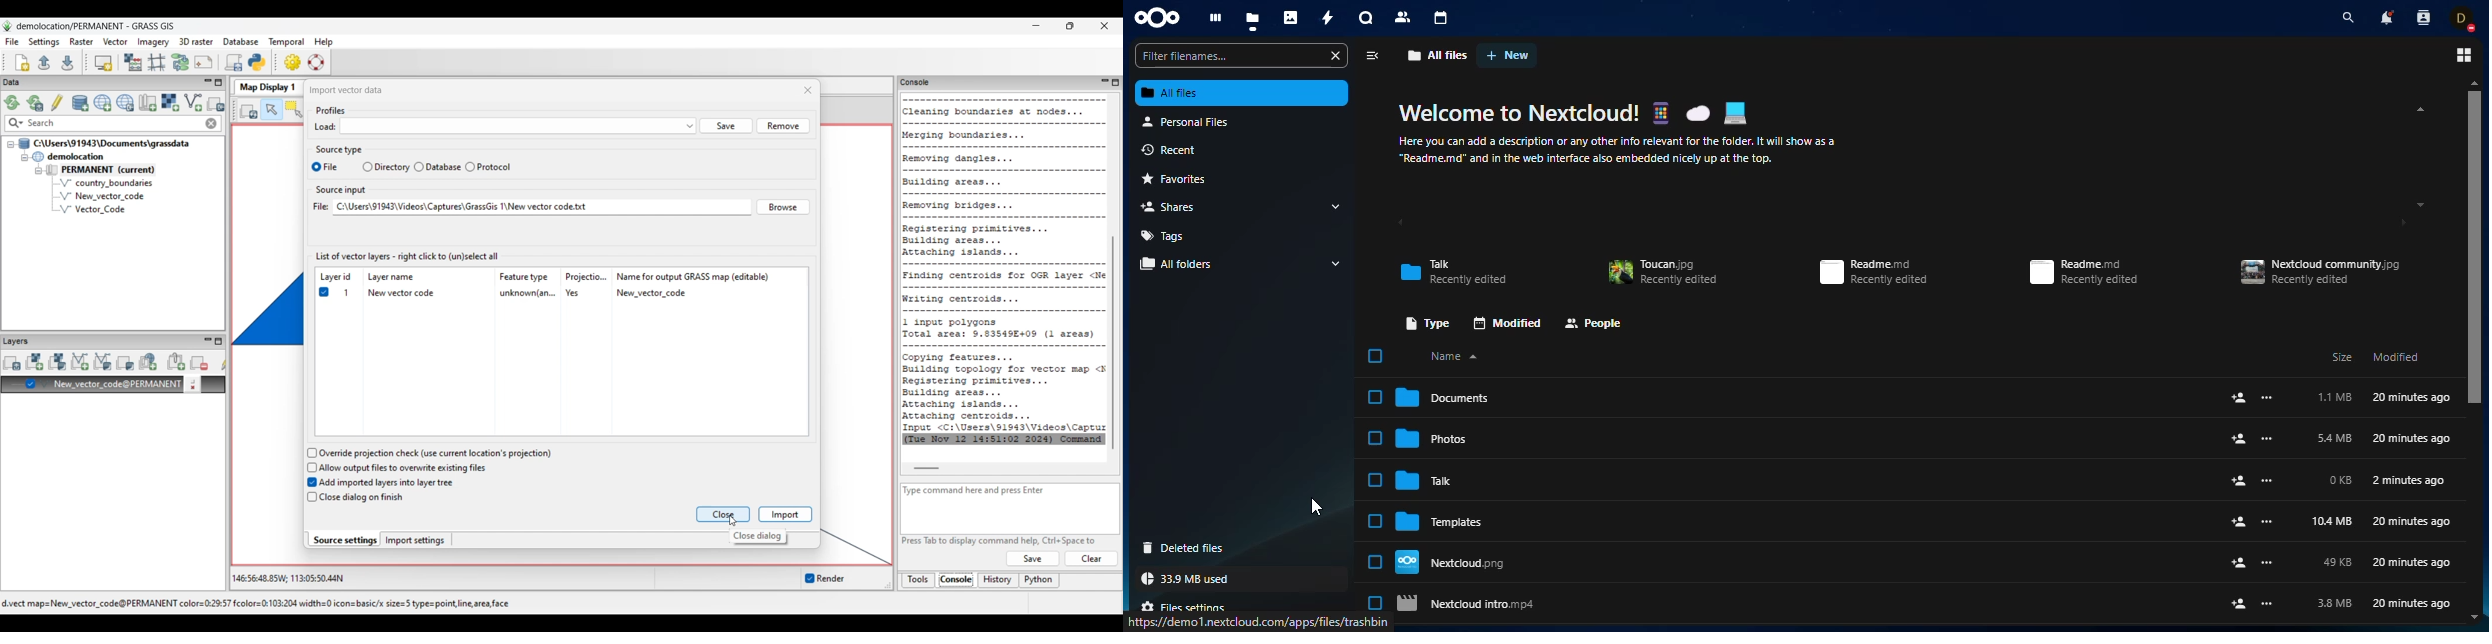 The image size is (2492, 644). What do you see at coordinates (1372, 357) in the screenshot?
I see `Checkbox` at bounding box center [1372, 357].